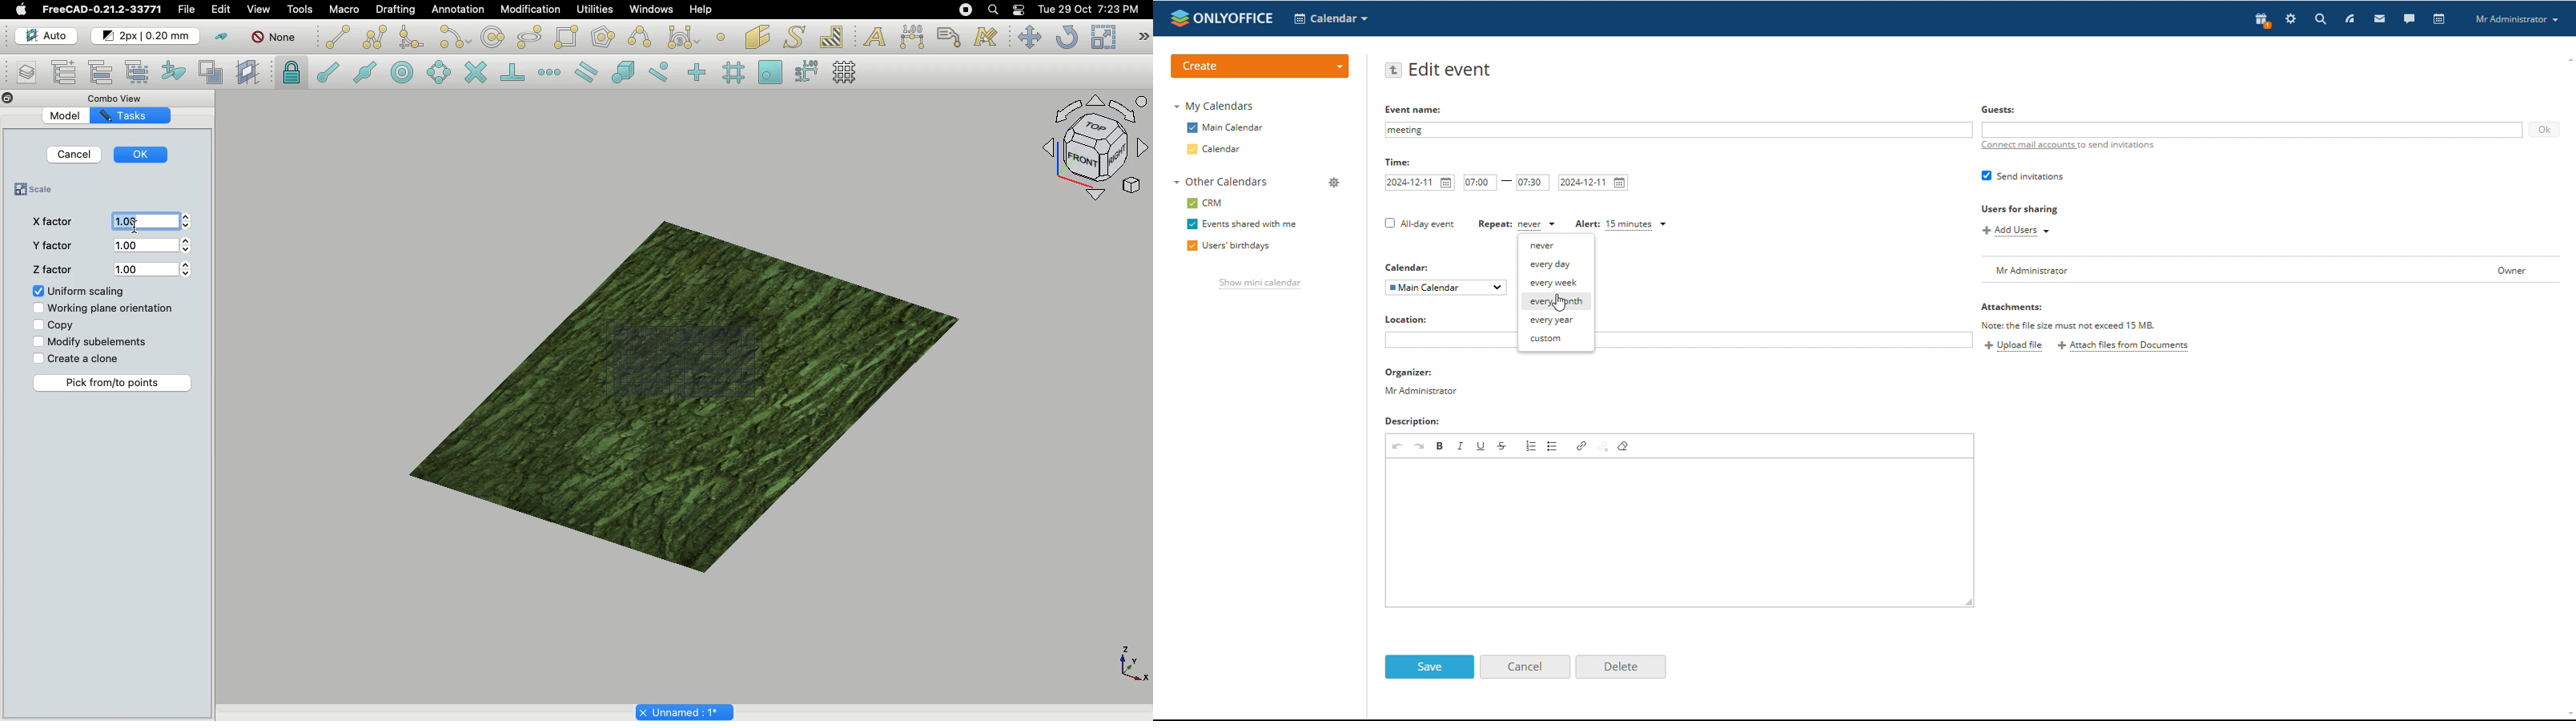  What do you see at coordinates (1414, 320) in the screenshot?
I see `Location:` at bounding box center [1414, 320].